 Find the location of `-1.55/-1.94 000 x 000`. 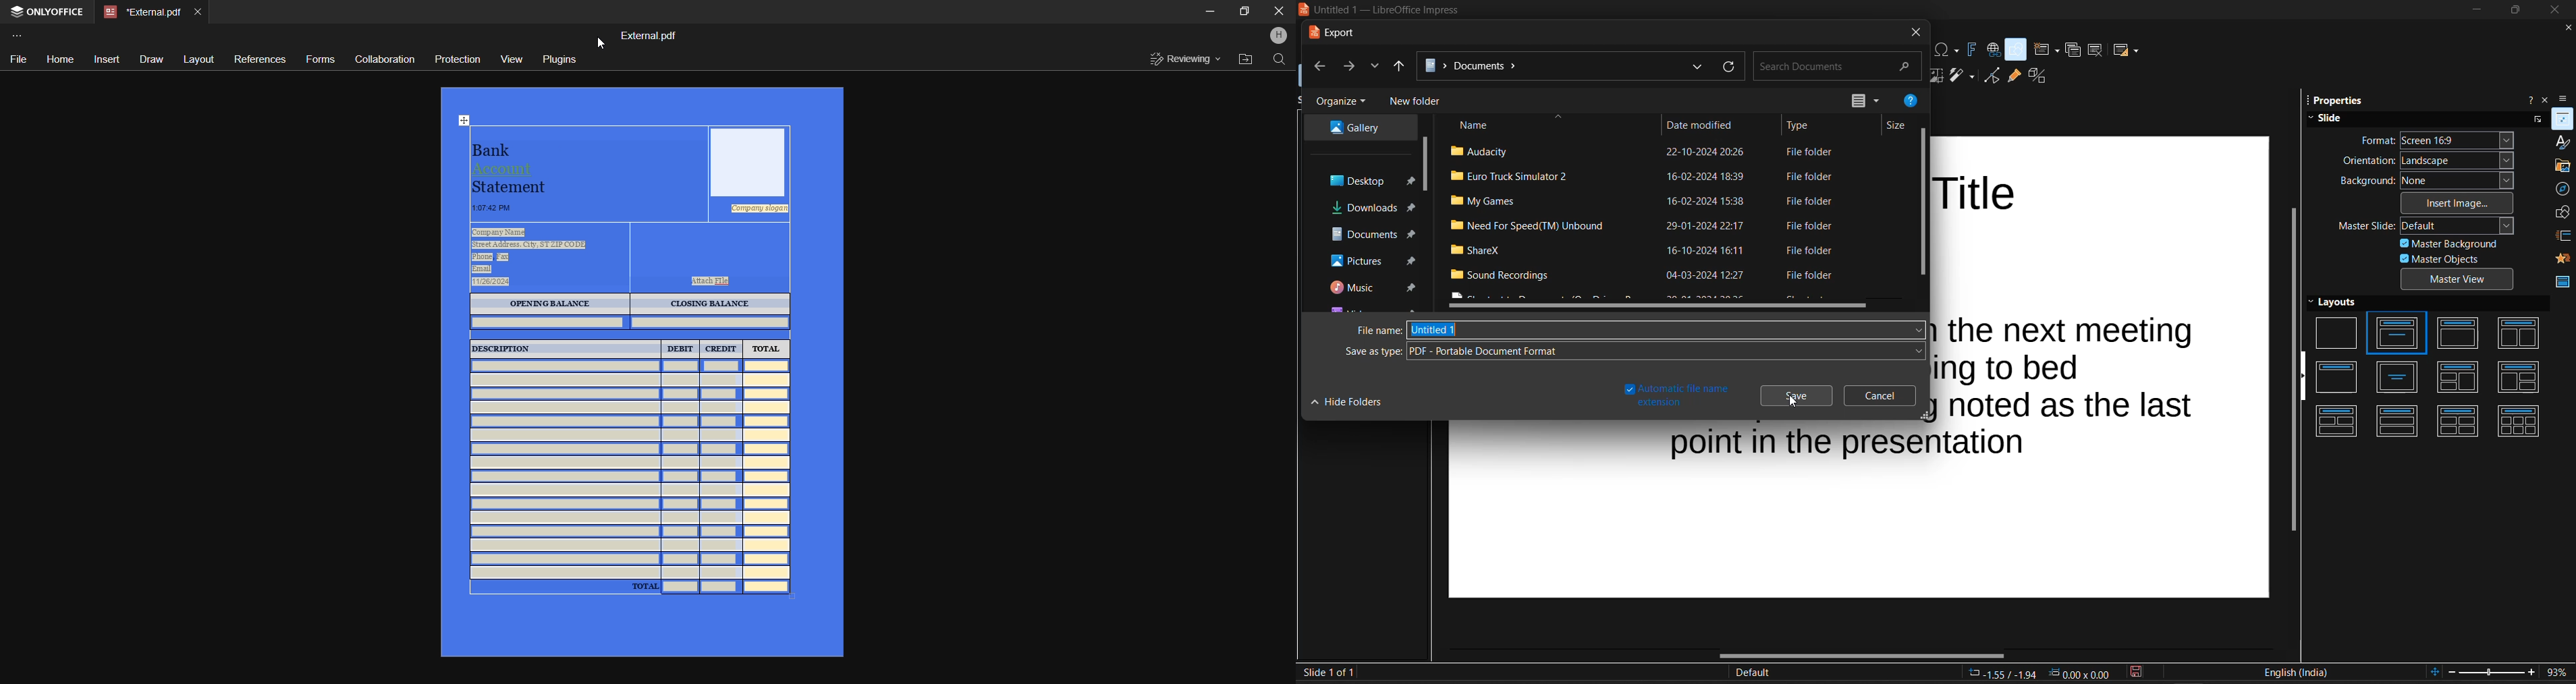

-1.55/-1.94 000 x 000 is located at coordinates (2040, 673).